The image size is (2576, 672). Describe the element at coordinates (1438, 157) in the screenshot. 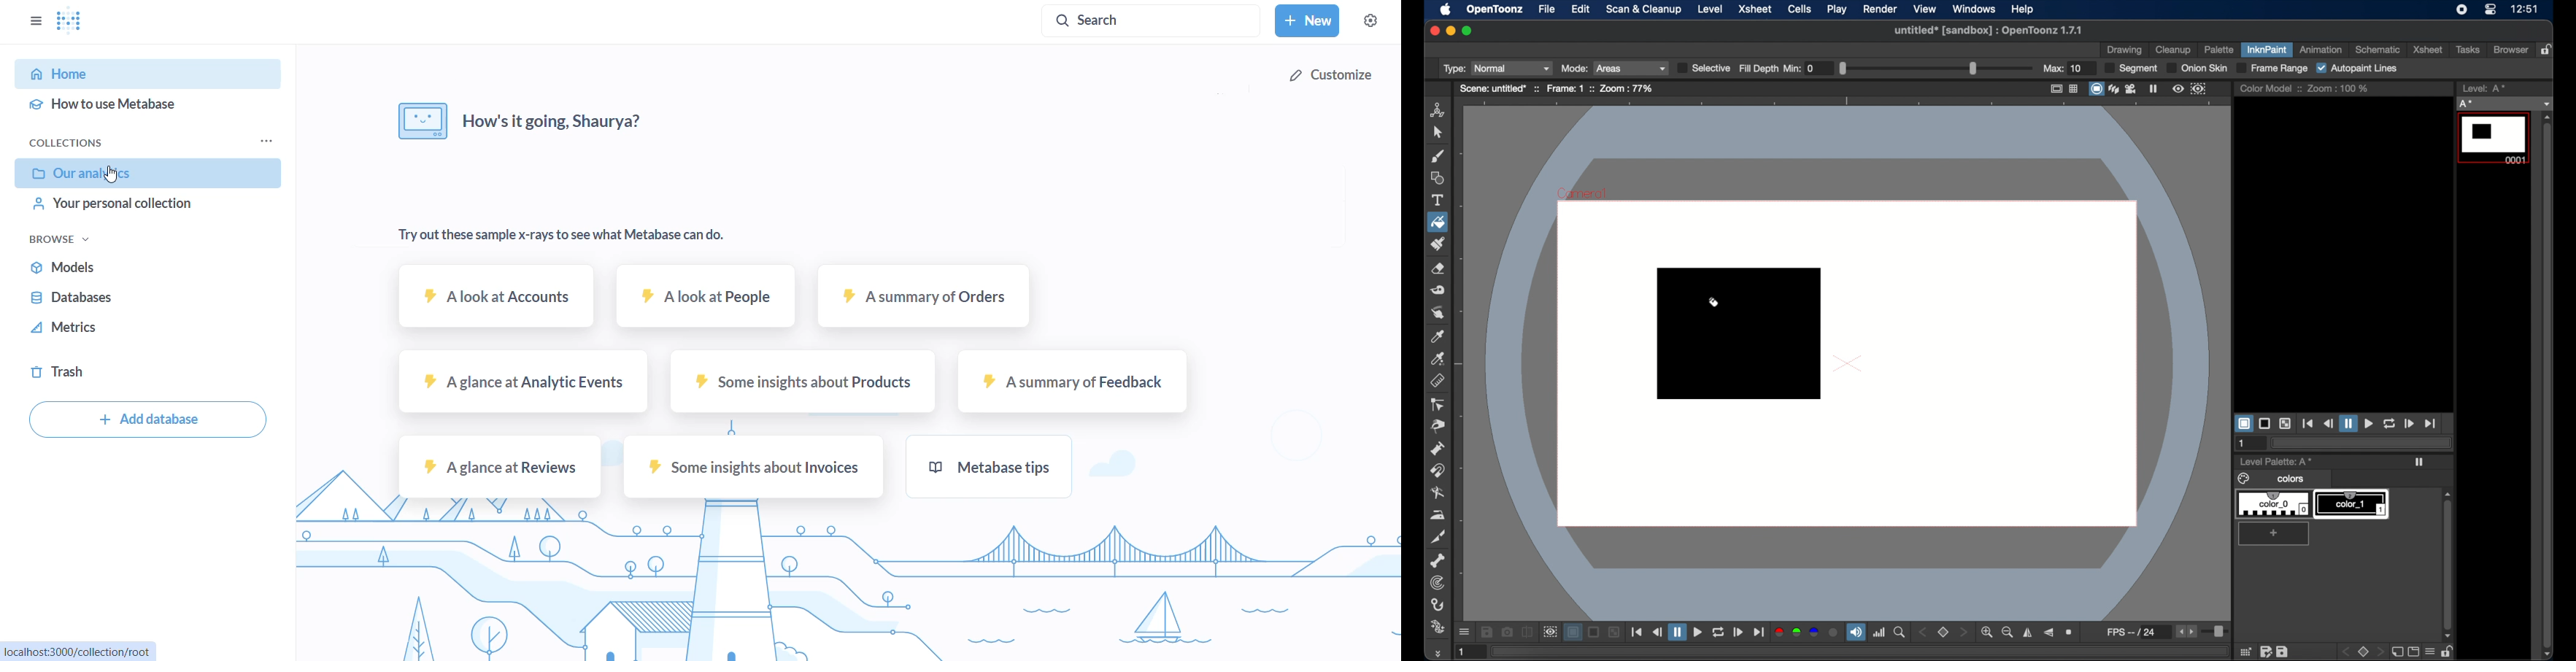

I see `brush tool` at that location.